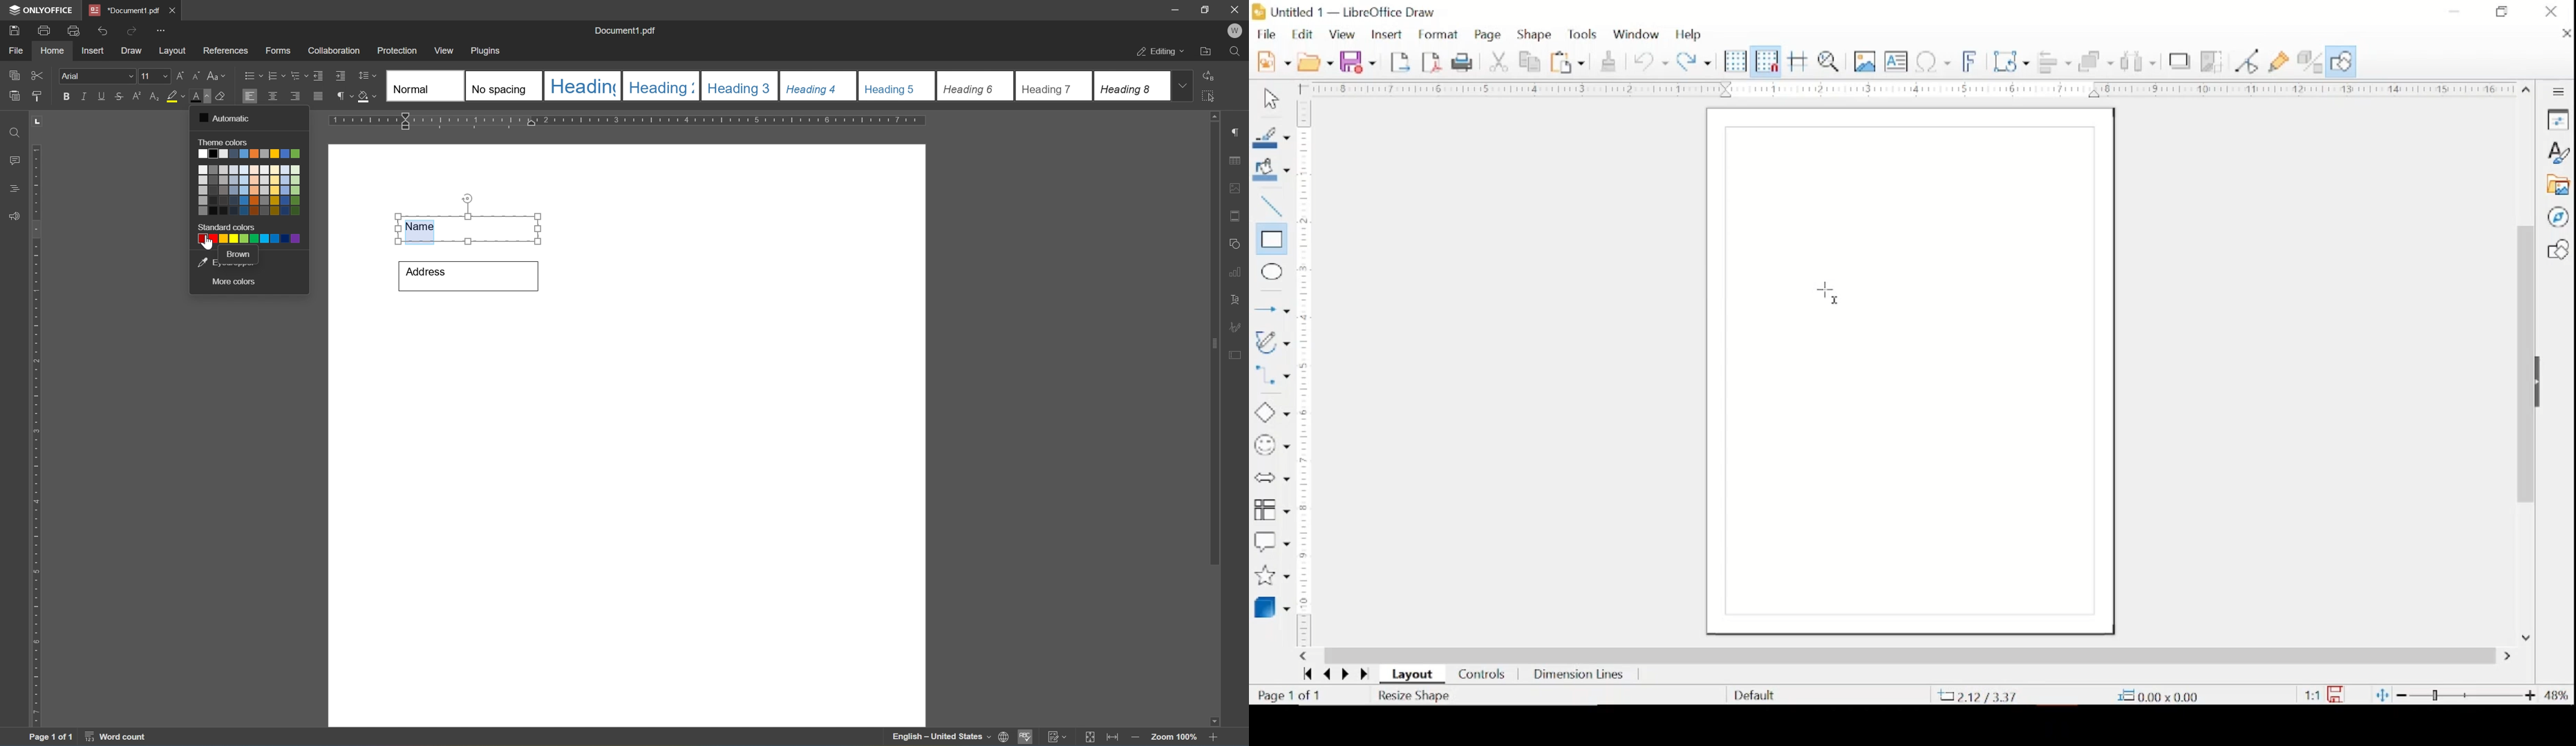 Image resolution: width=2576 pixels, height=756 pixels. I want to click on pointer cursor, so click(210, 247).